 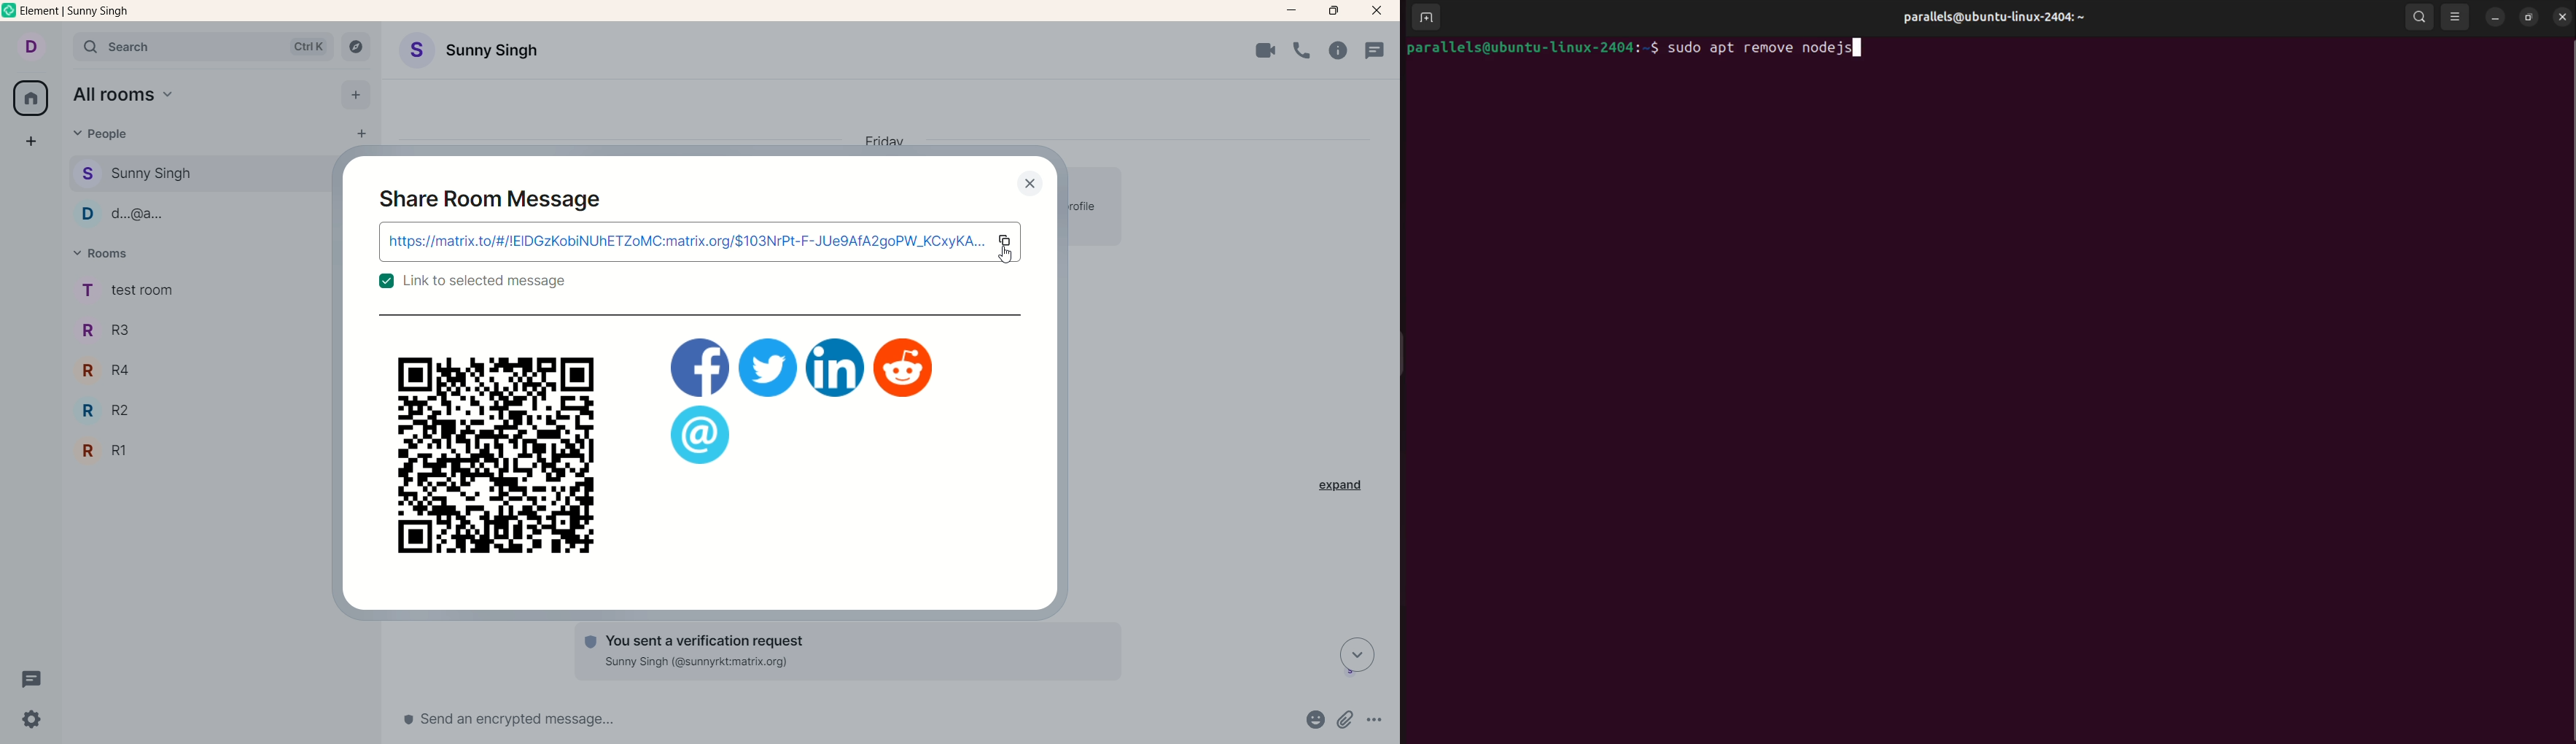 I want to click on applications, so click(x=700, y=368).